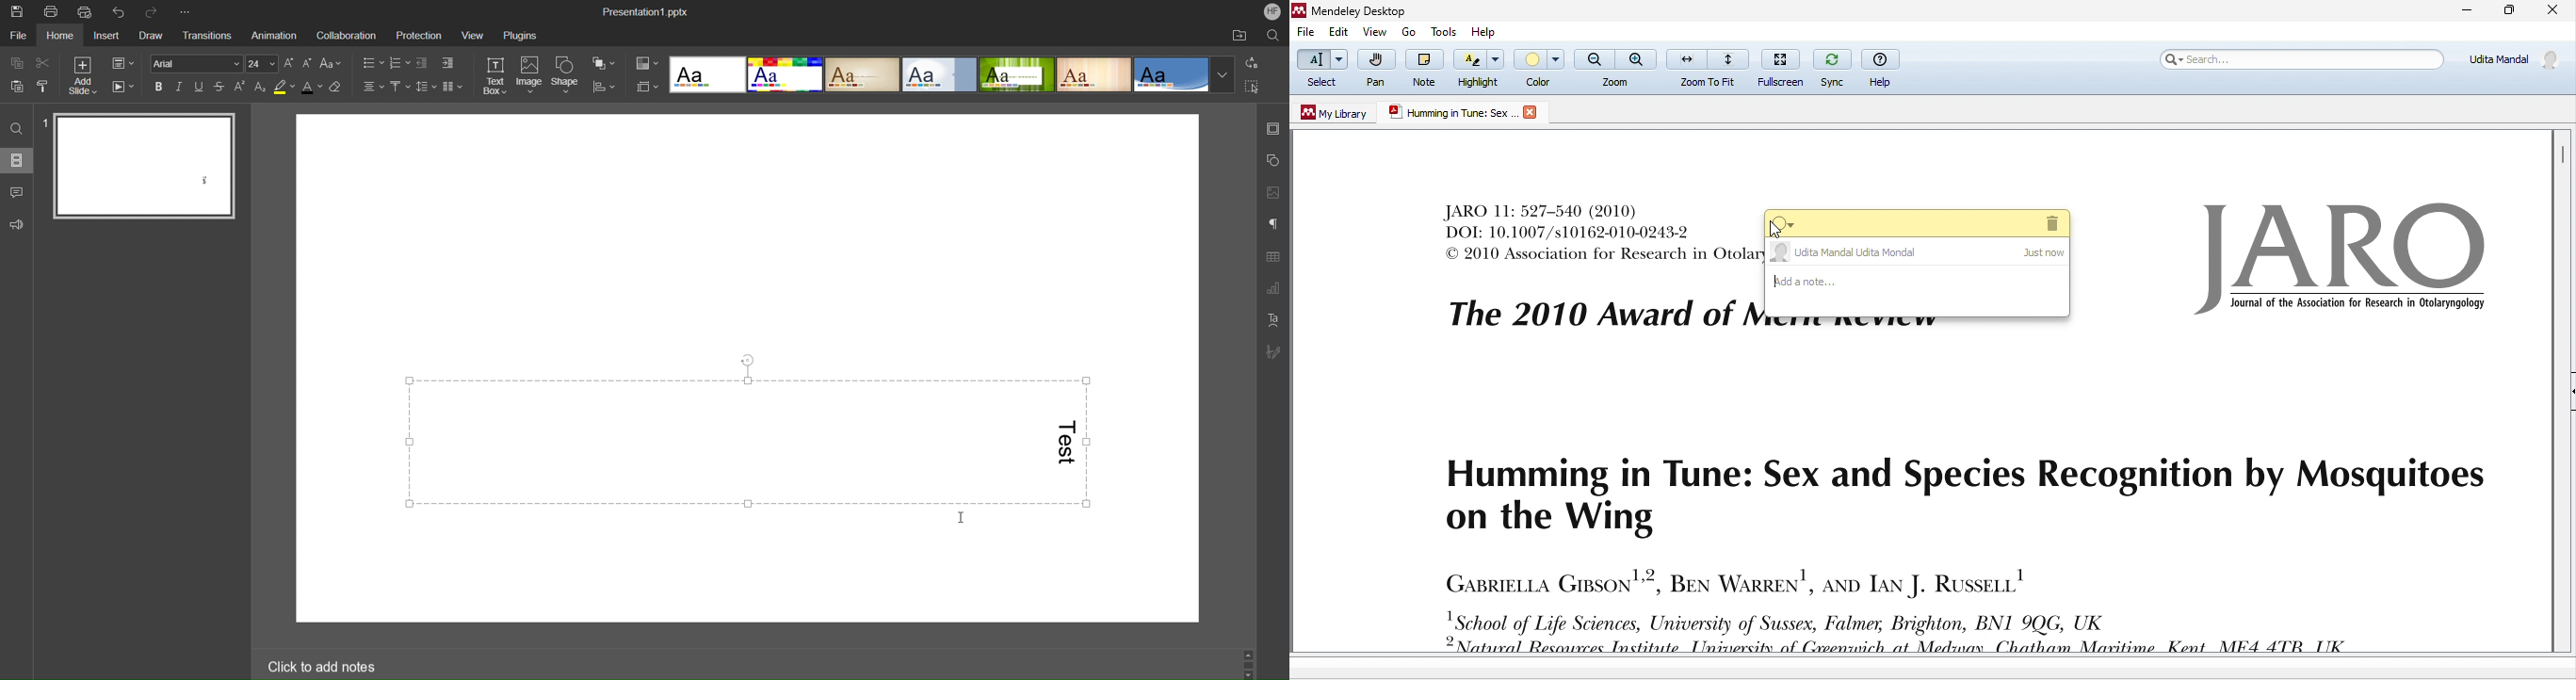 Image resolution: width=2576 pixels, height=700 pixels. What do you see at coordinates (399, 63) in the screenshot?
I see `Numbered List` at bounding box center [399, 63].